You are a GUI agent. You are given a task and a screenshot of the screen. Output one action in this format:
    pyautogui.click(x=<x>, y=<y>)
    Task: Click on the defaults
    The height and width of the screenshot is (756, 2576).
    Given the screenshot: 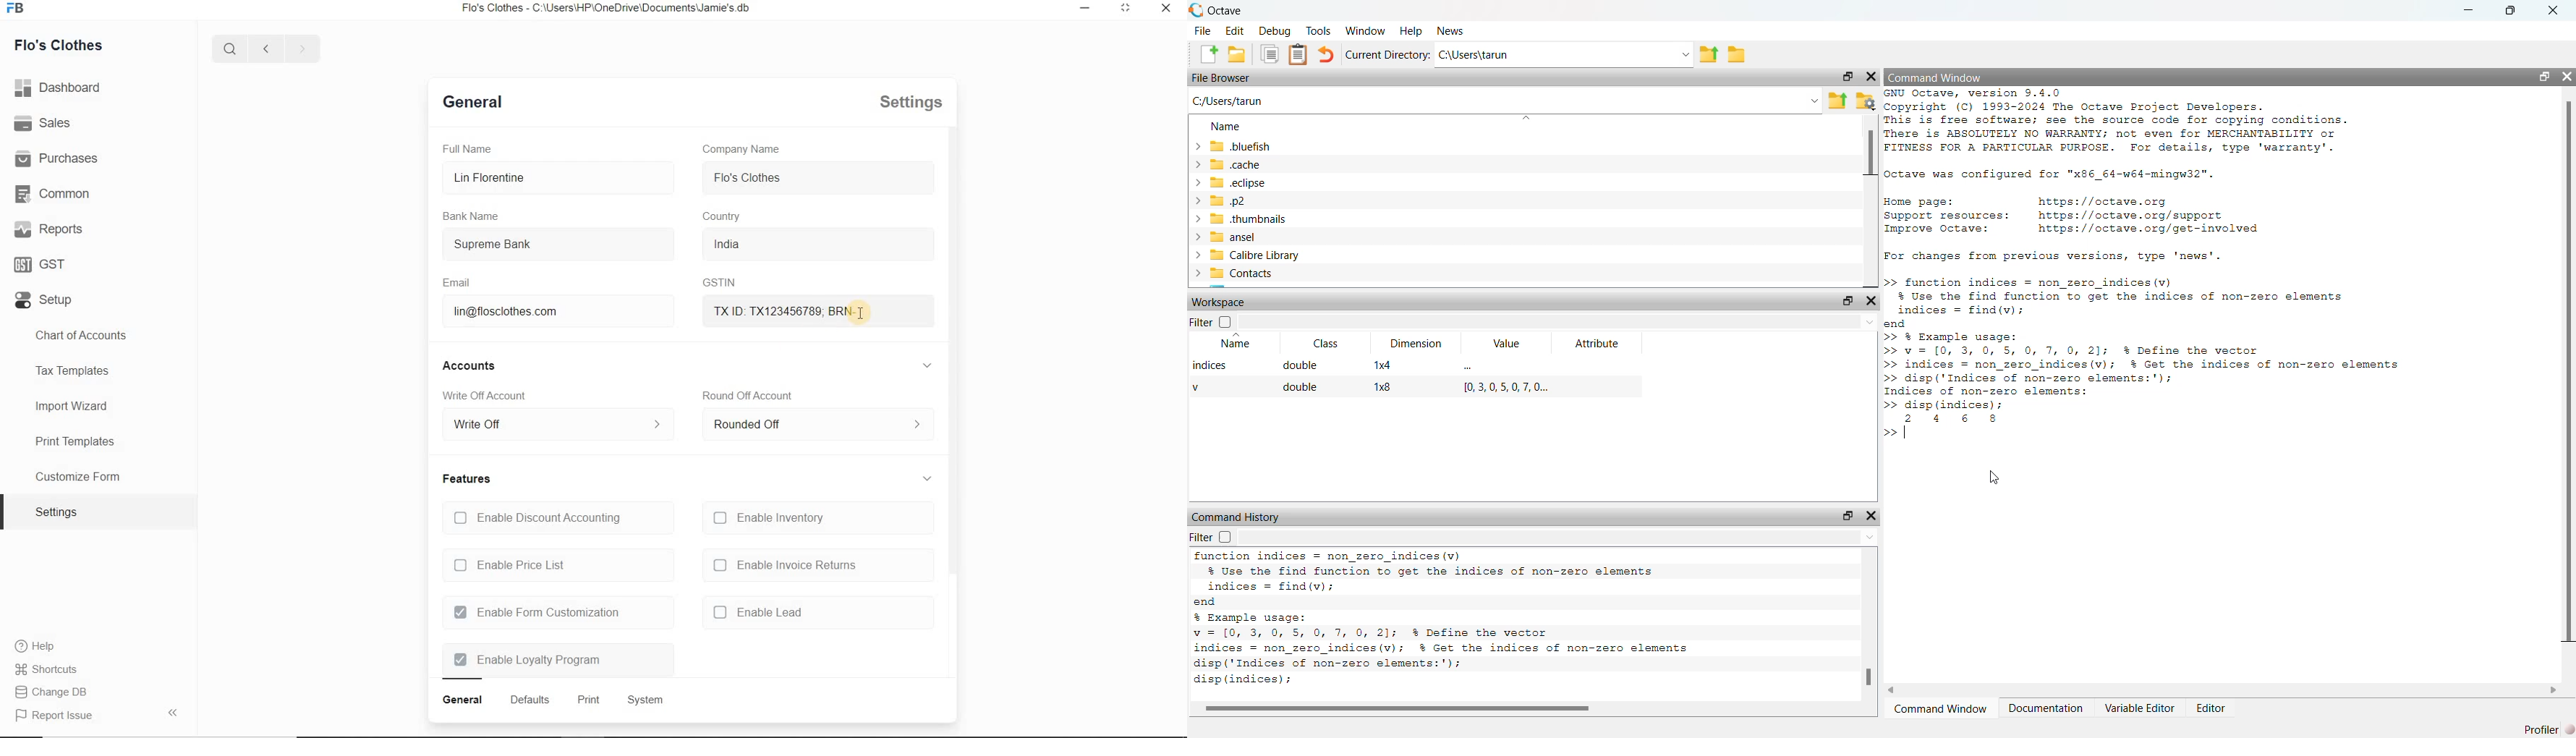 What is the action you would take?
    pyautogui.click(x=529, y=700)
    